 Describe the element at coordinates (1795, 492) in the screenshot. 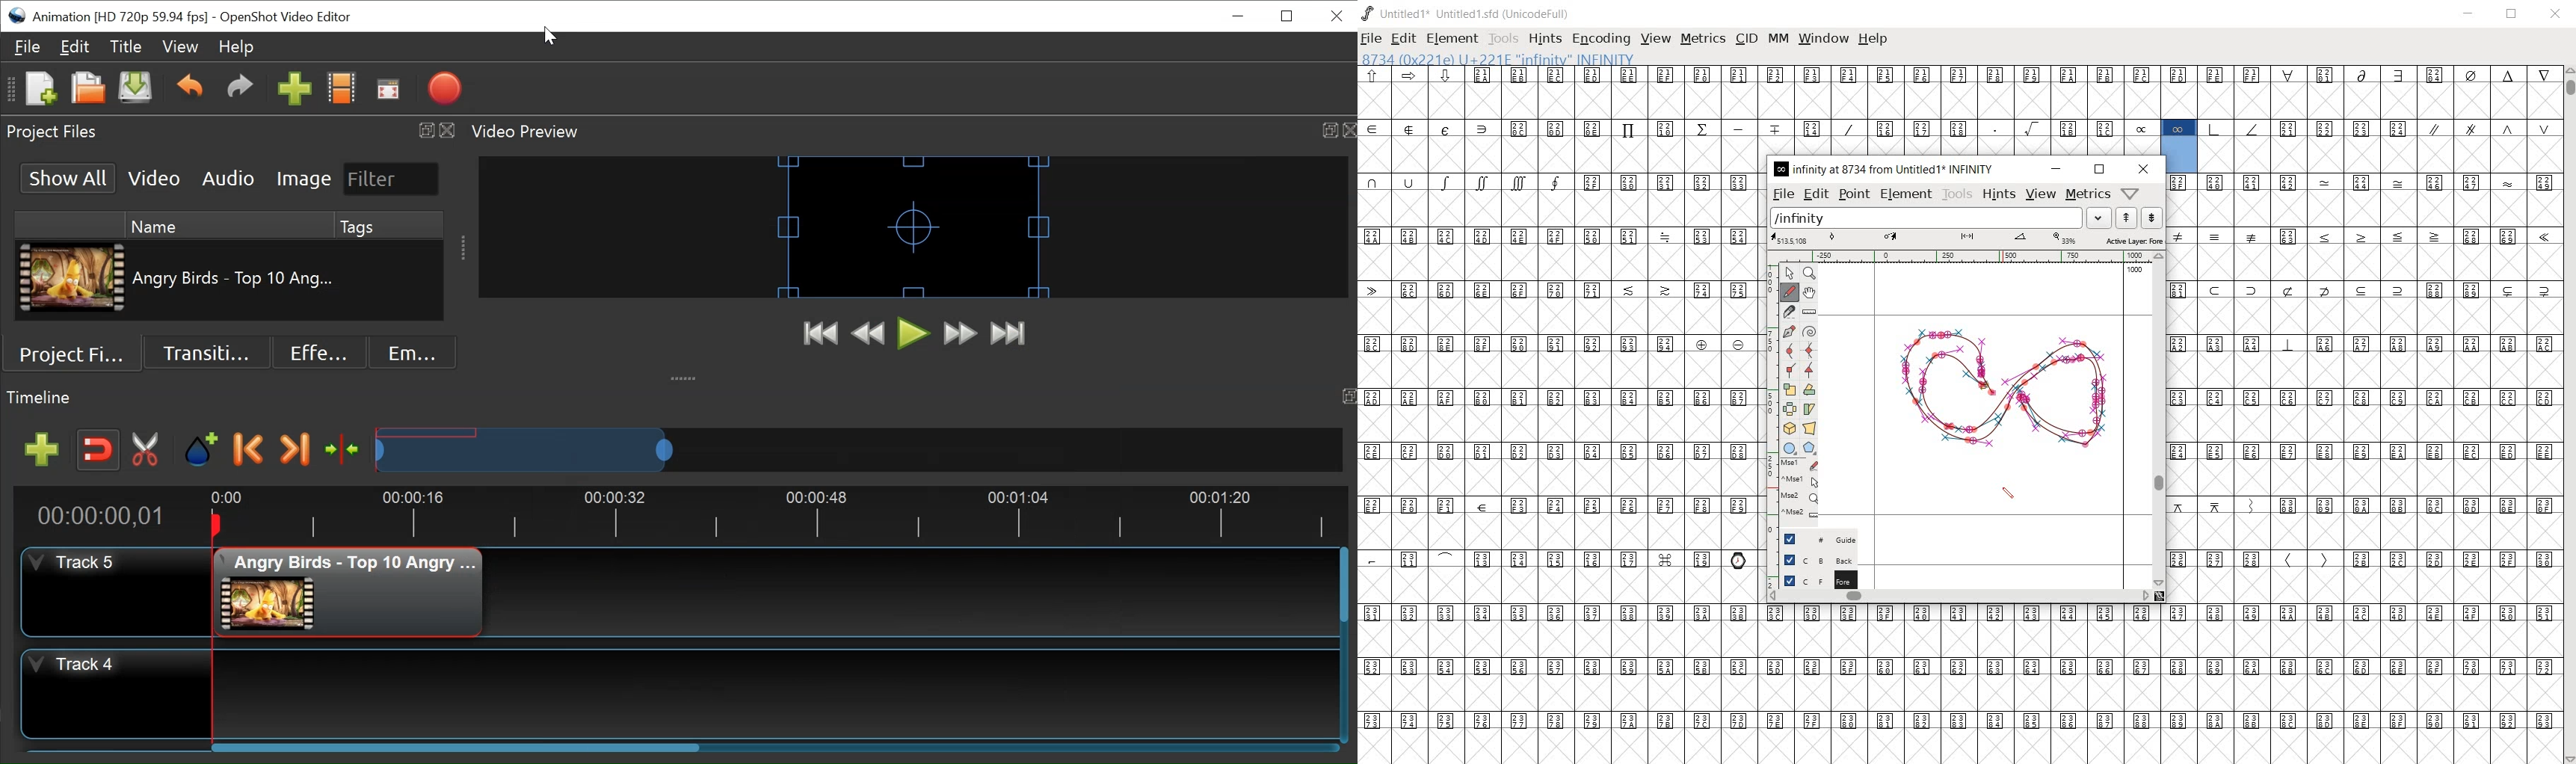

I see `mse1 mse1 mse2 mse2` at that location.